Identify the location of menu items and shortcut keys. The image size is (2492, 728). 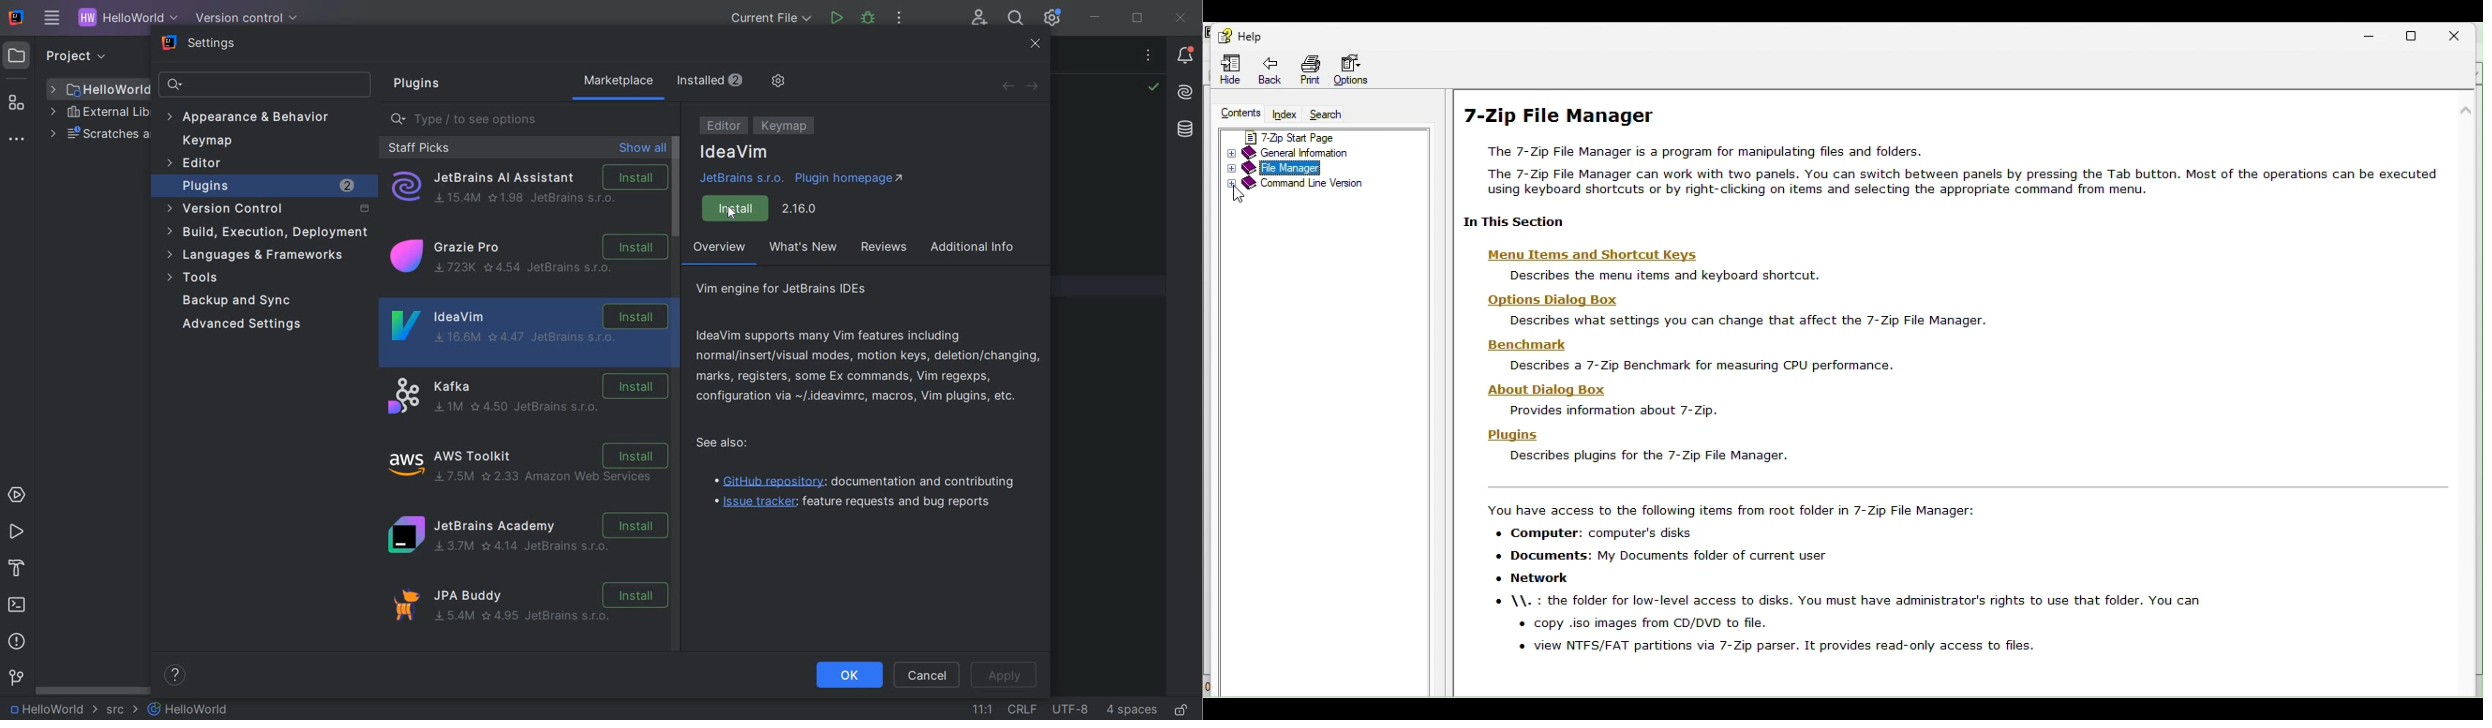
(1645, 266).